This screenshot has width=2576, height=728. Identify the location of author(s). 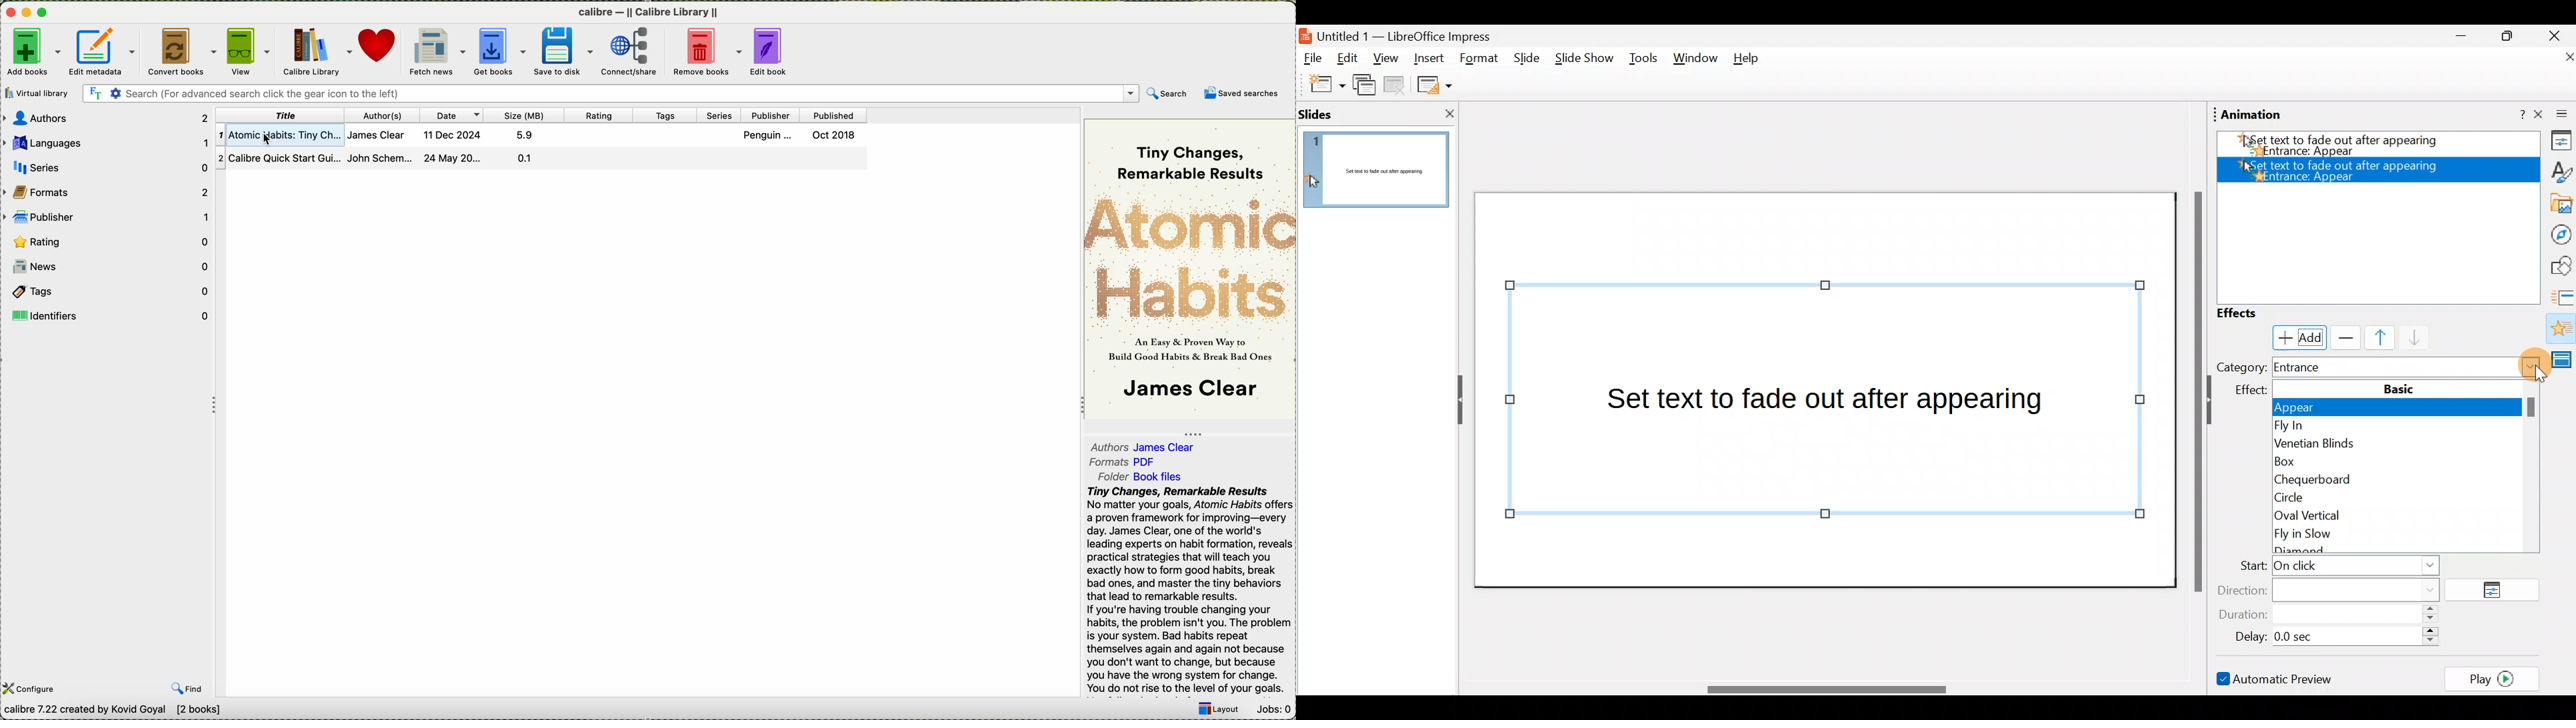
(382, 116).